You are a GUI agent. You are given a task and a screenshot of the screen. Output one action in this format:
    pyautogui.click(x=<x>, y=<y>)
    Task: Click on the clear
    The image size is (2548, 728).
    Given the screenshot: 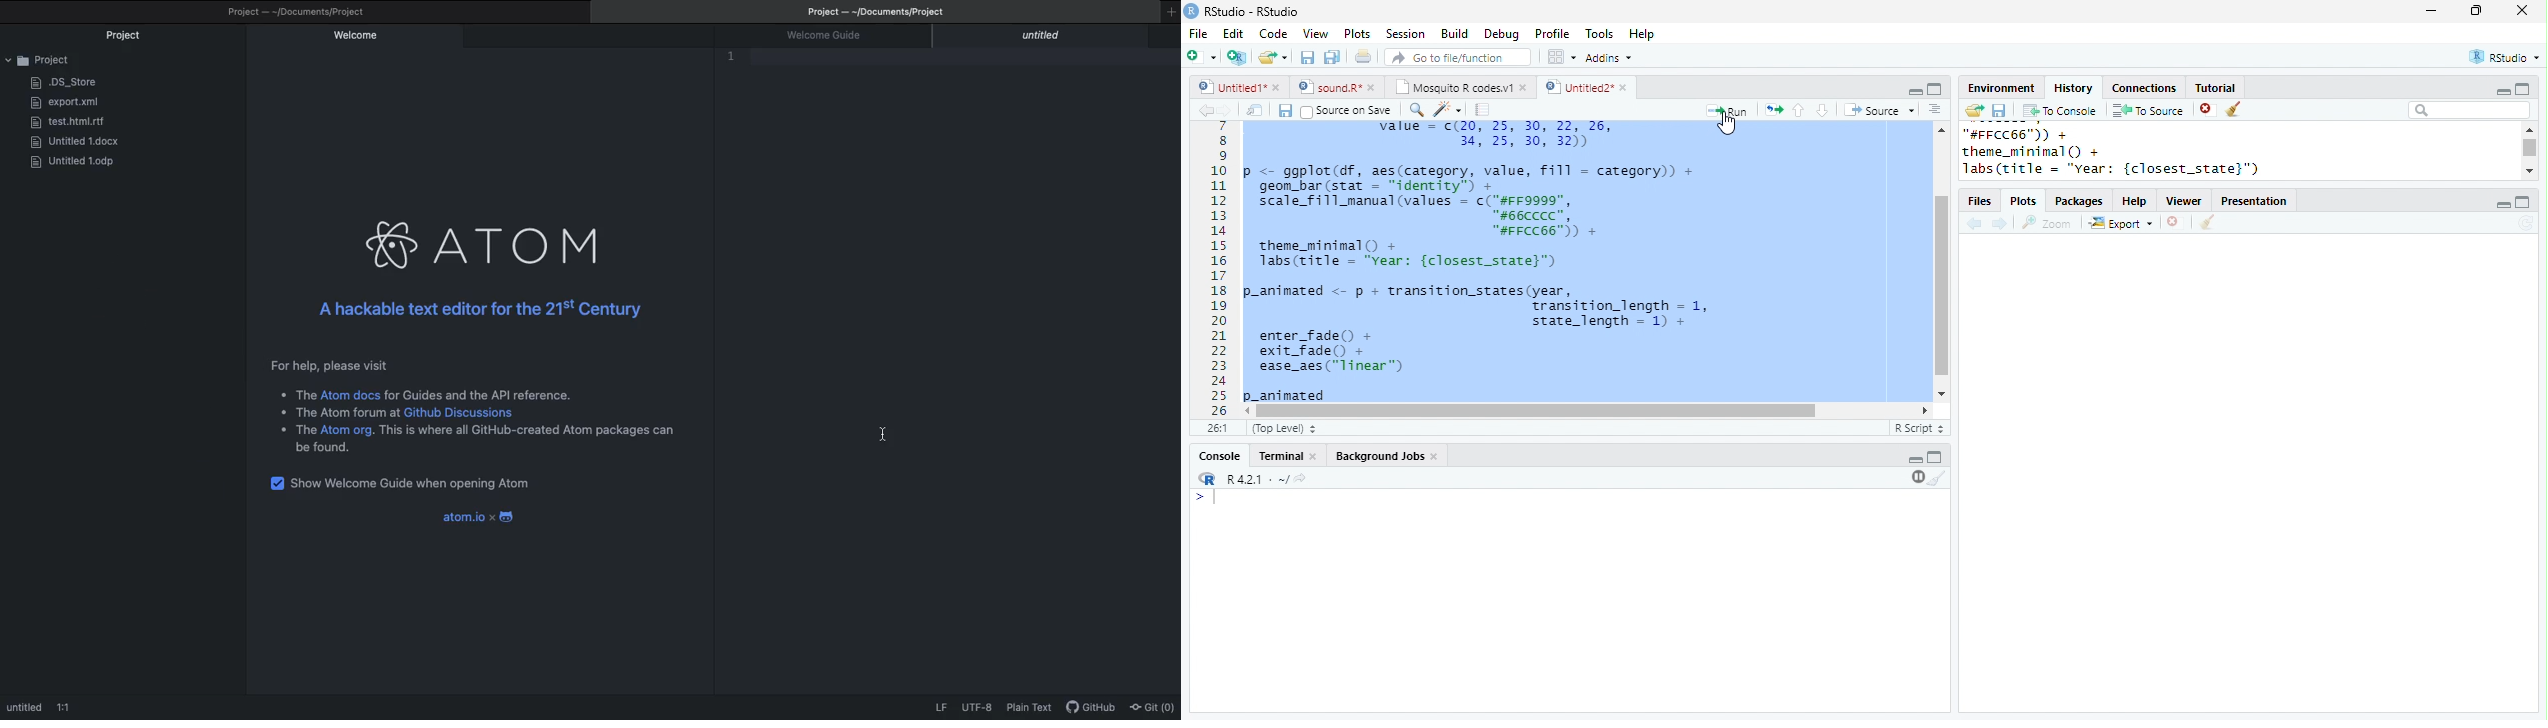 What is the action you would take?
    pyautogui.click(x=1937, y=478)
    